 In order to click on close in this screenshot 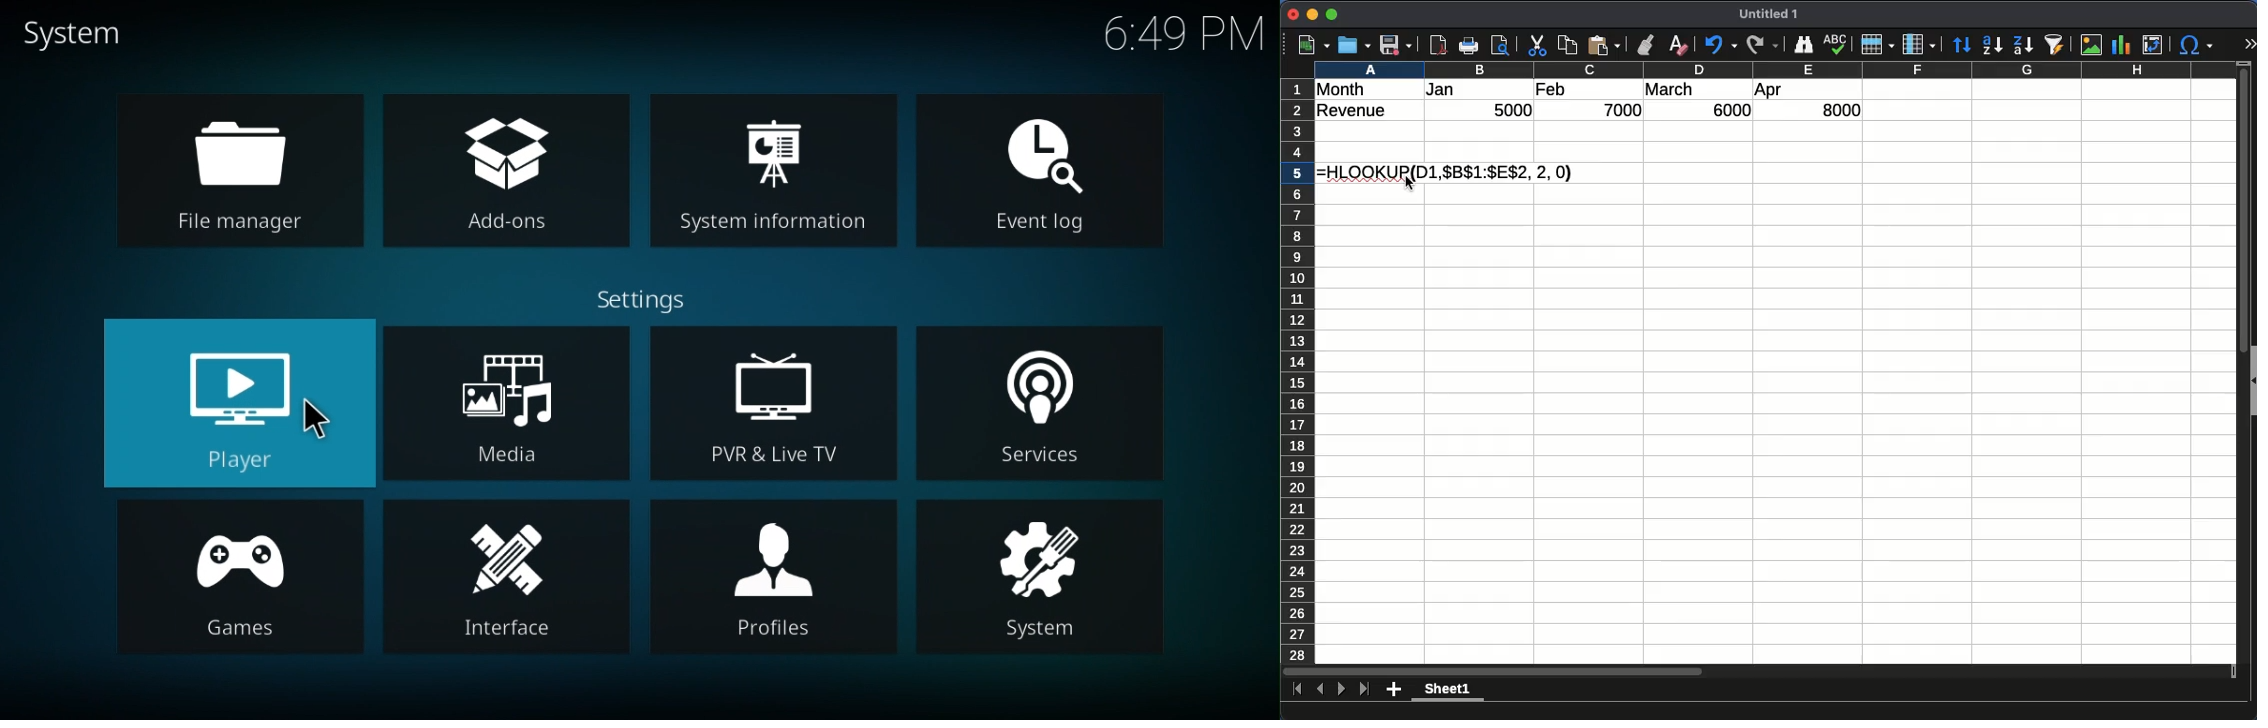, I will do `click(1293, 14)`.